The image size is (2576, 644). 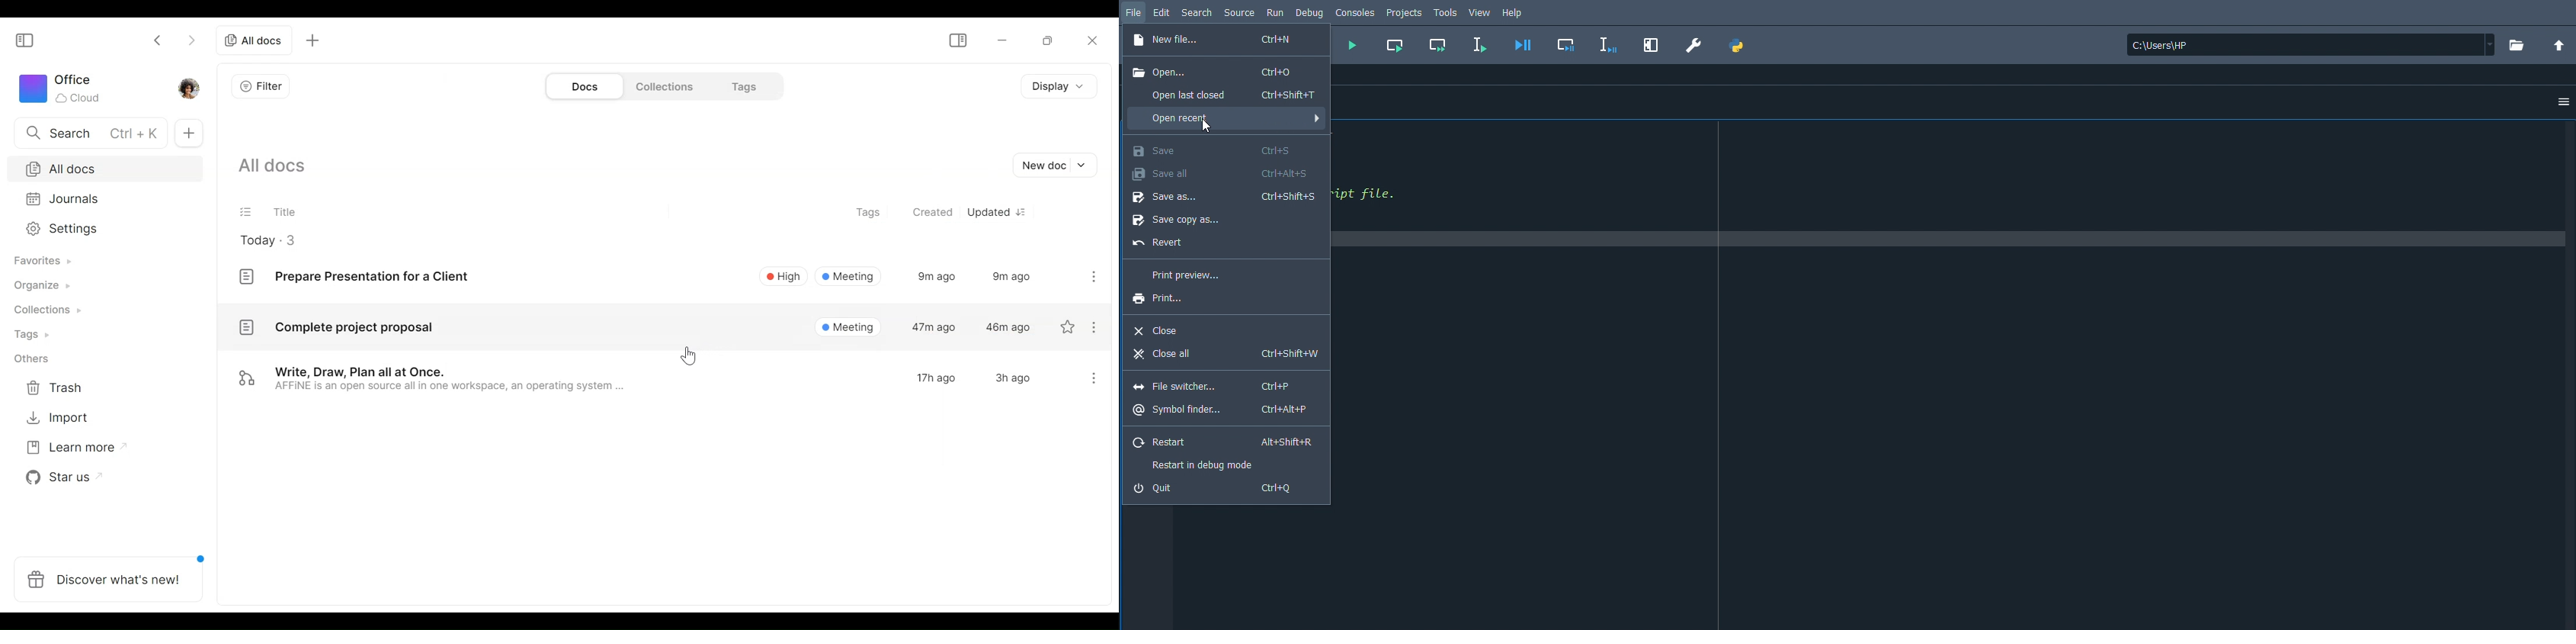 I want to click on Journal, so click(x=99, y=200).